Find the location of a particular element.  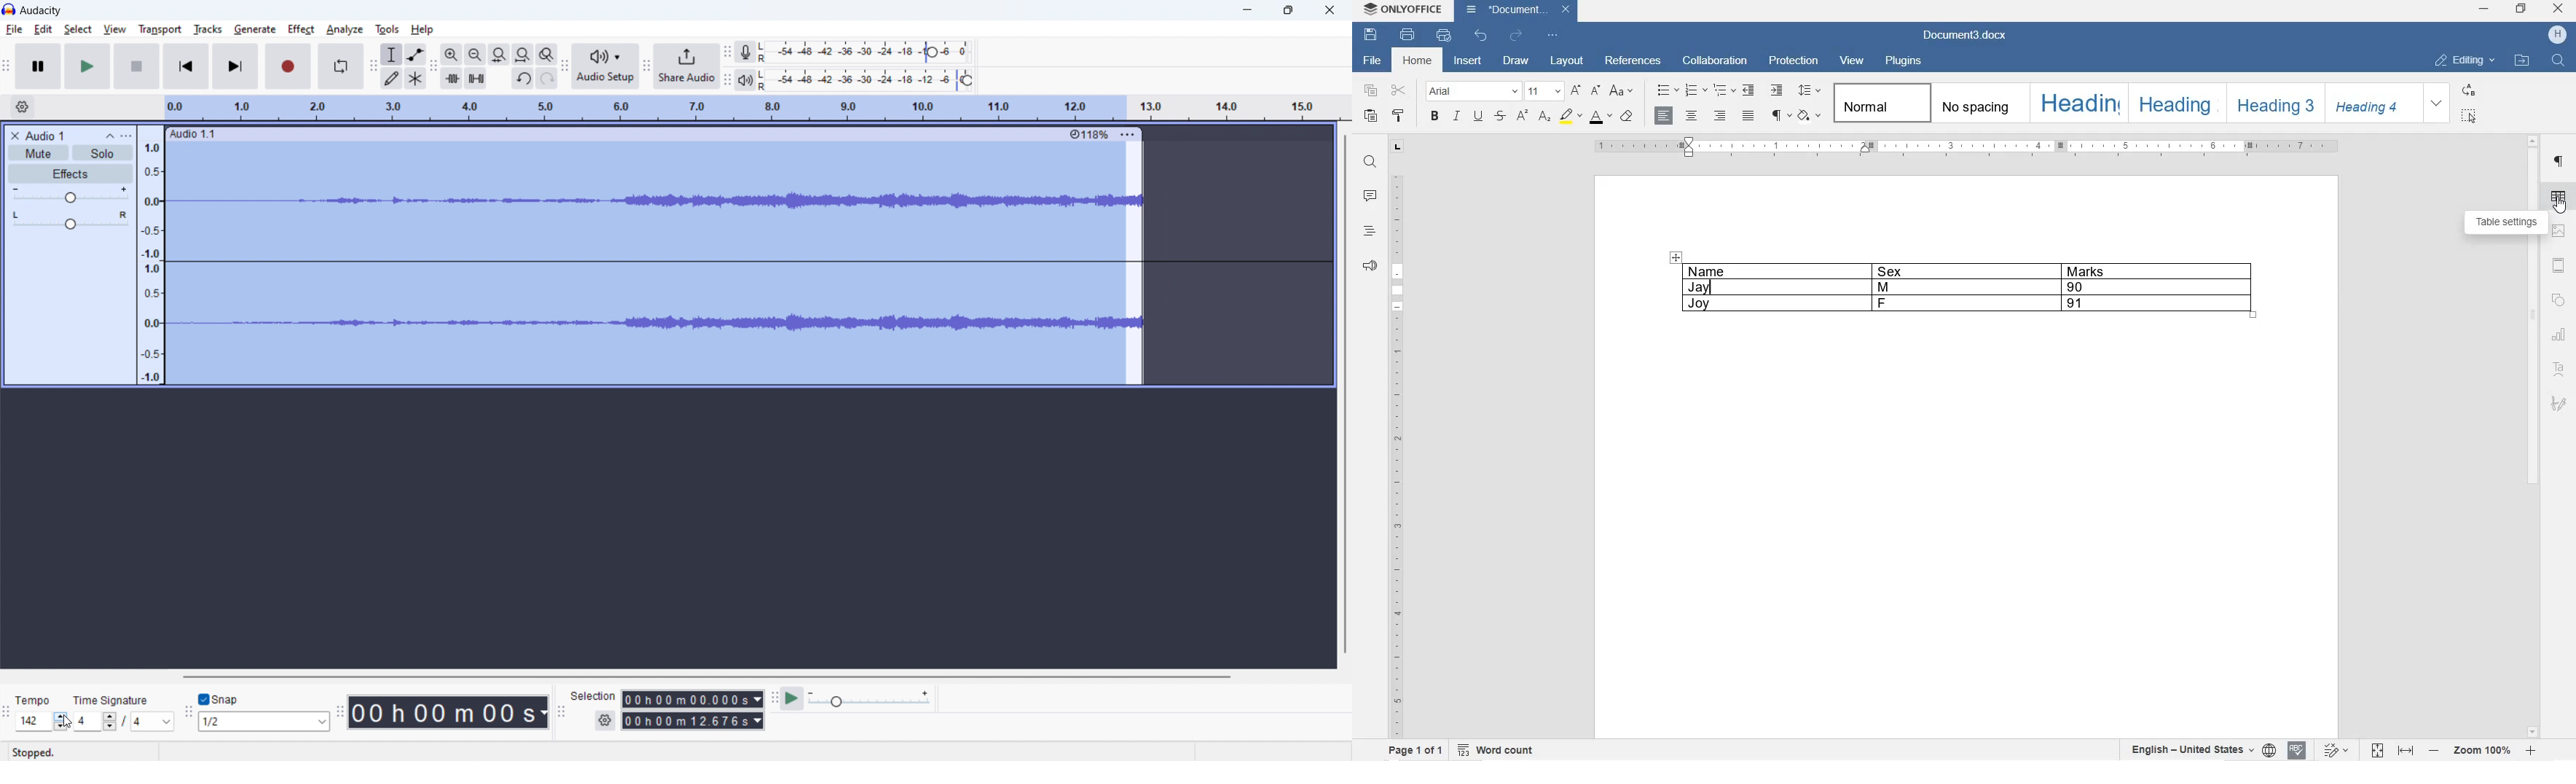

CUSTOMIZE QUICK ACCESSTOOLBAR is located at coordinates (1553, 36).